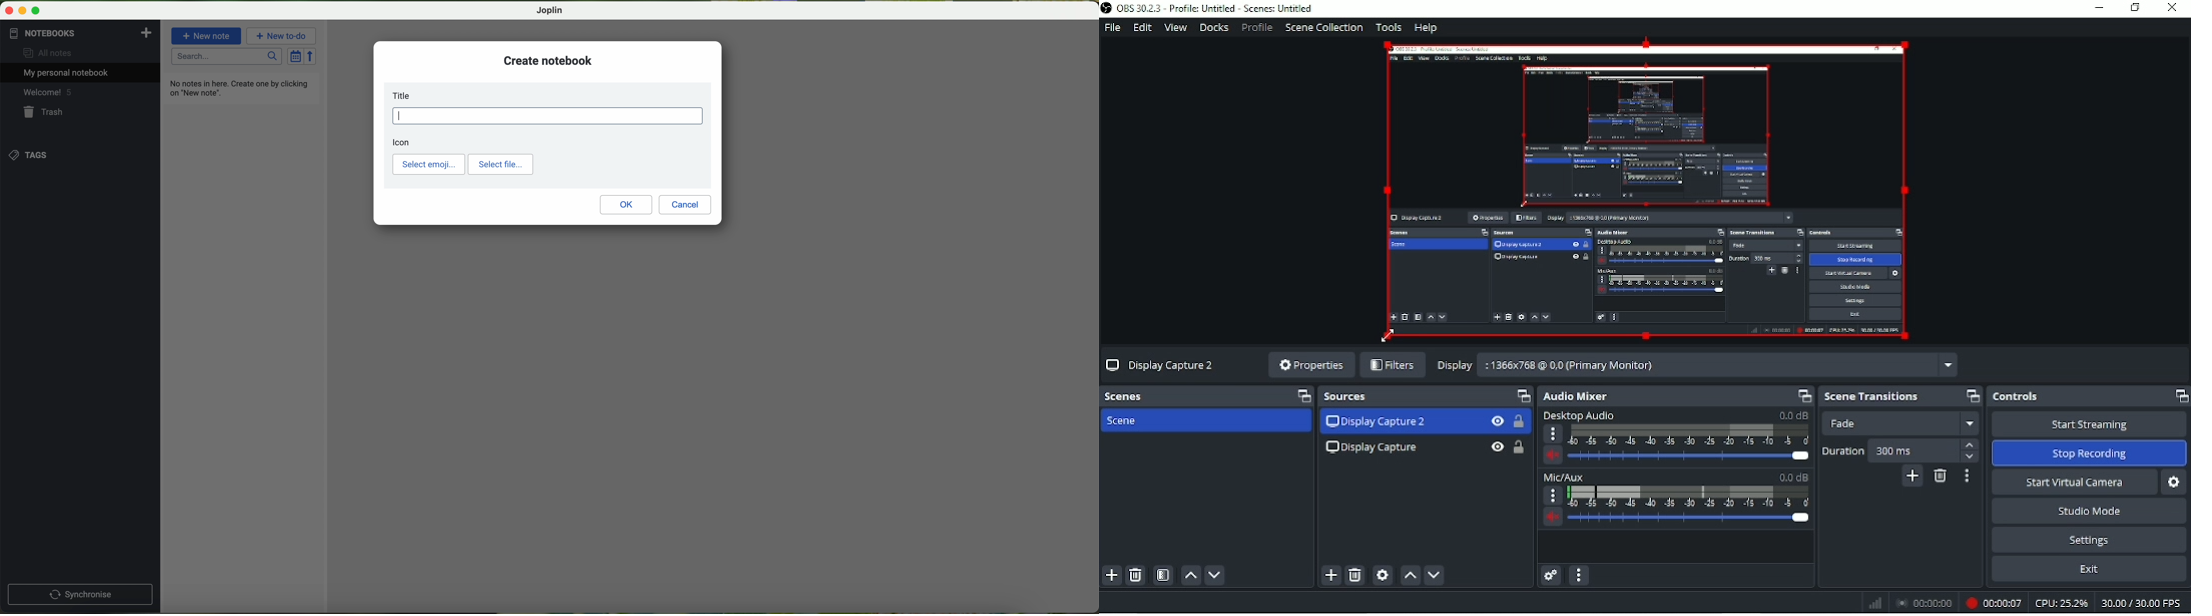  What do you see at coordinates (227, 57) in the screenshot?
I see `search bar` at bounding box center [227, 57].